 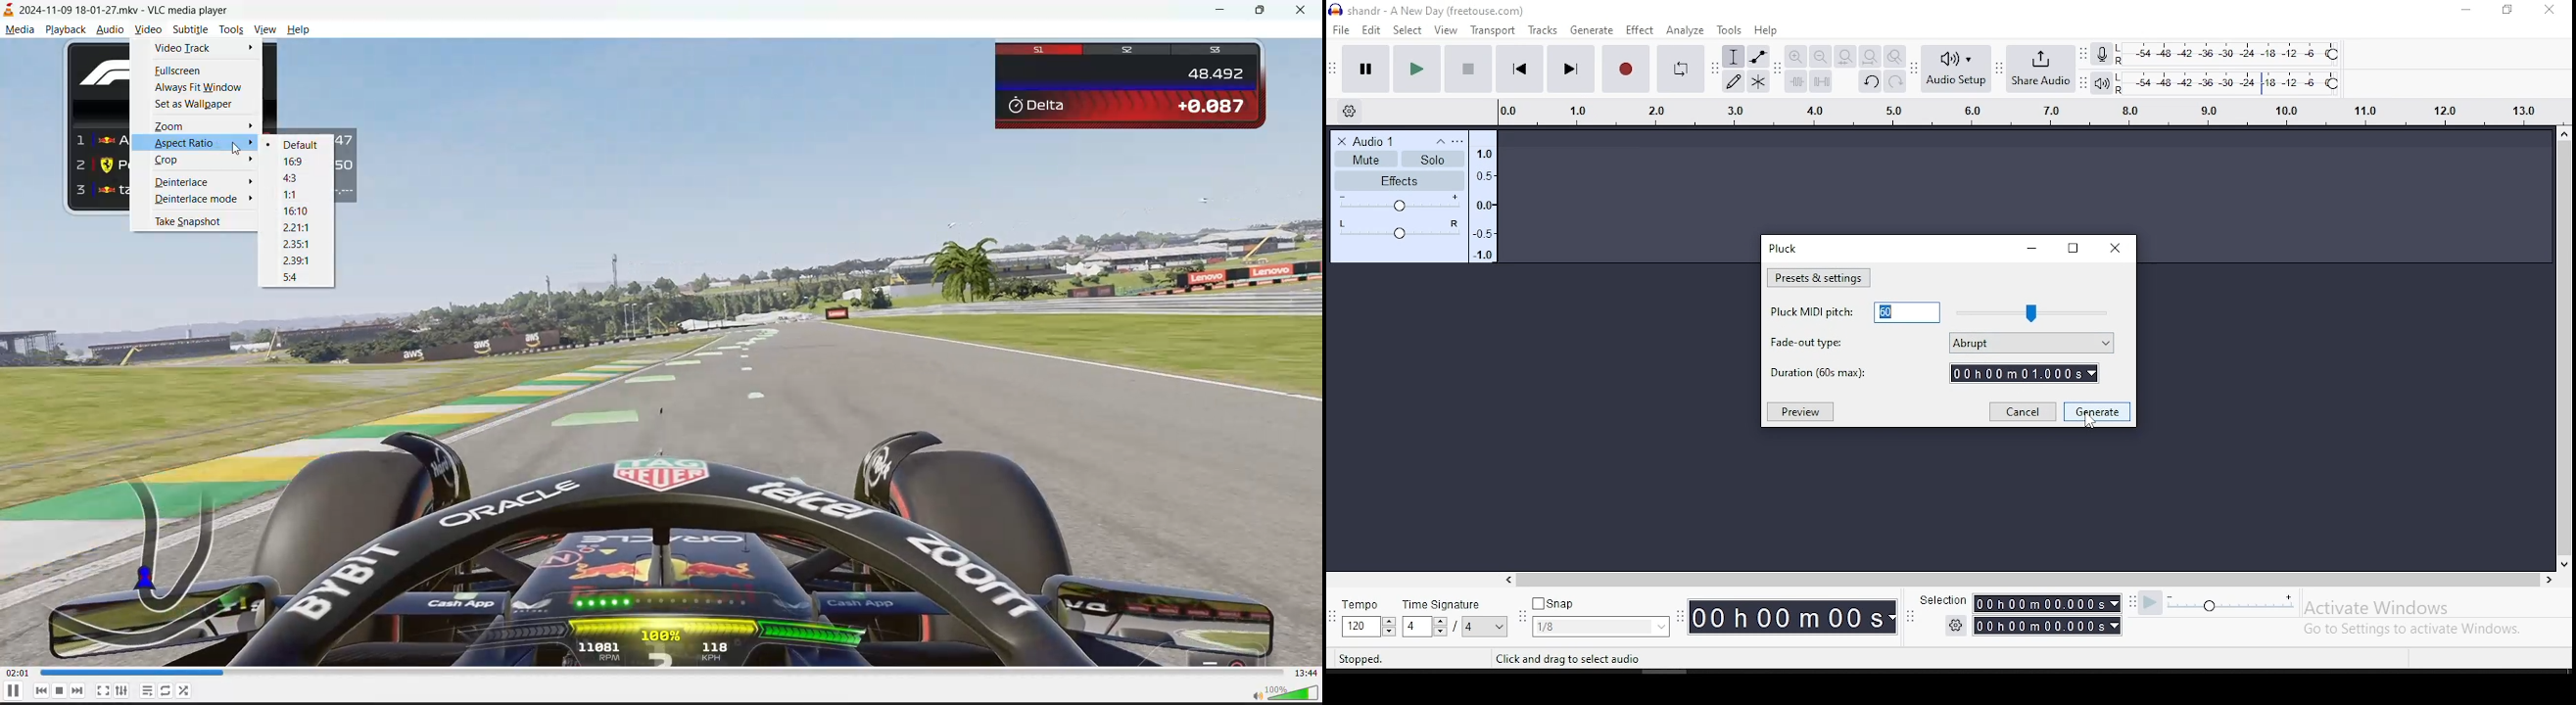 What do you see at coordinates (2232, 52) in the screenshot?
I see `recording level` at bounding box center [2232, 52].